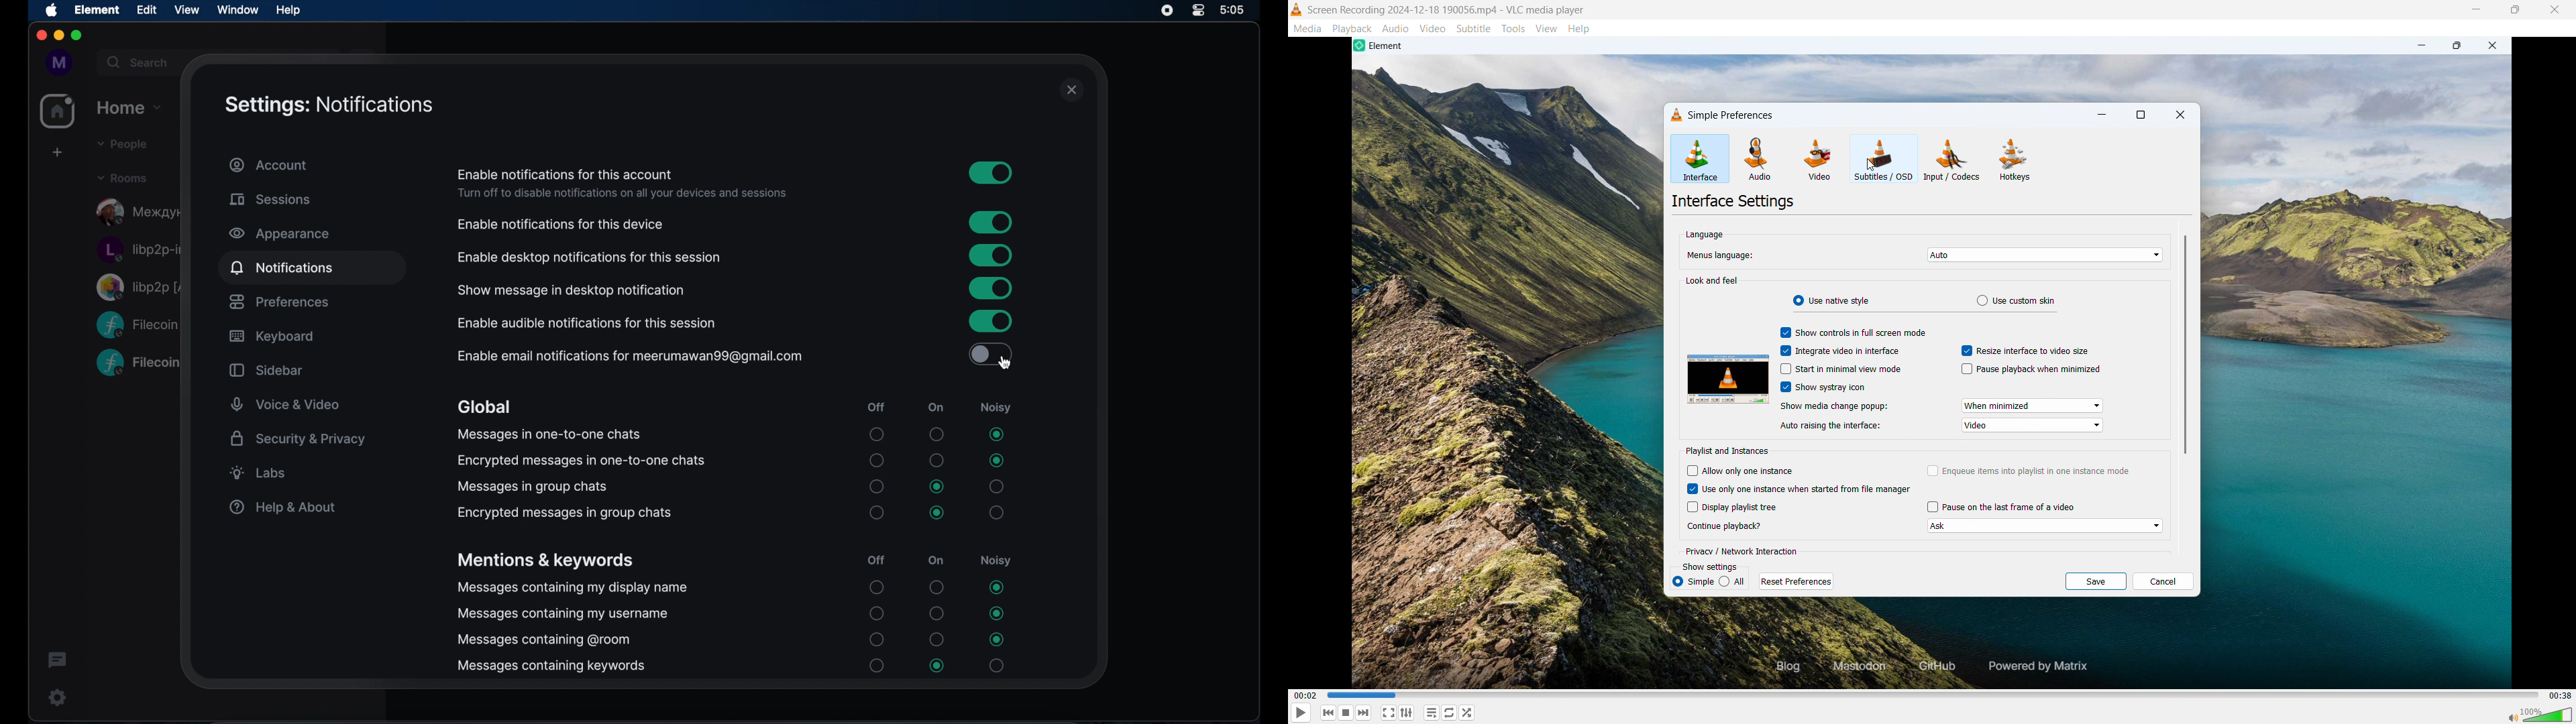  Describe the element at coordinates (1329, 713) in the screenshot. I see `Stop playing ` at that location.